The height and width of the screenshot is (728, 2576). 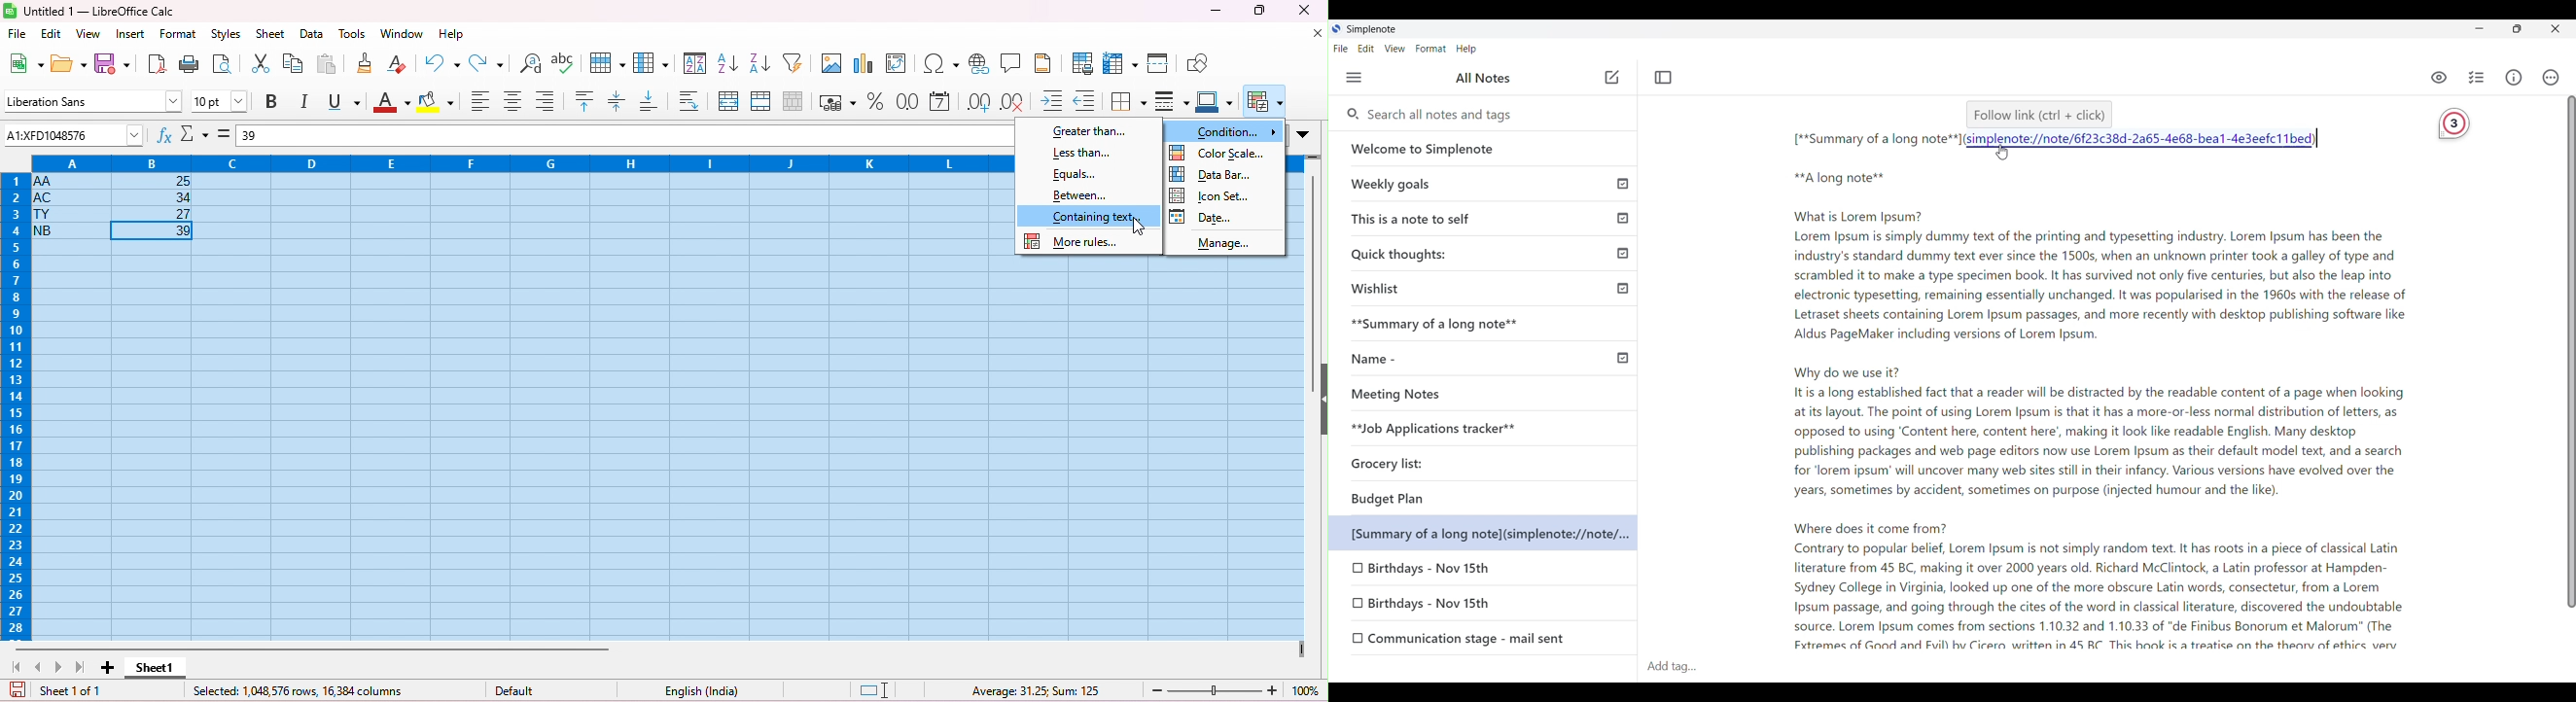 What do you see at coordinates (2434, 75) in the screenshot?
I see `Markdown preview` at bounding box center [2434, 75].